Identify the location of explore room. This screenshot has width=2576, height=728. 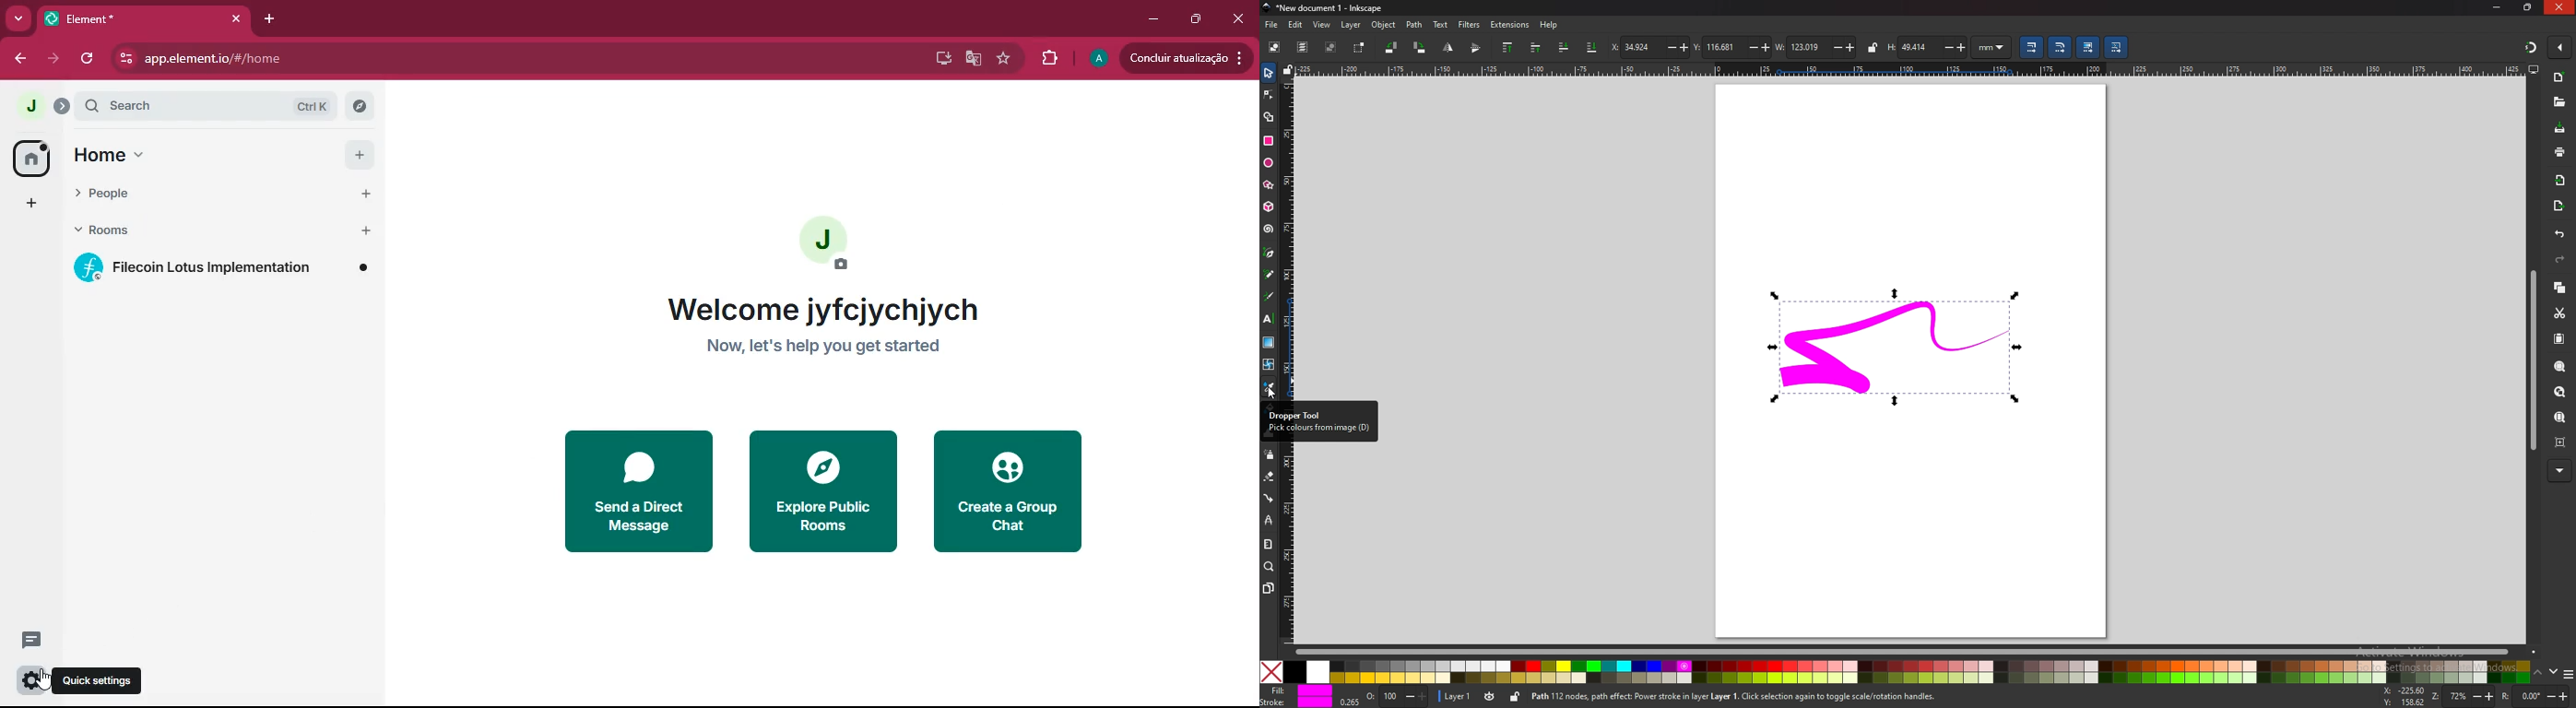
(359, 105).